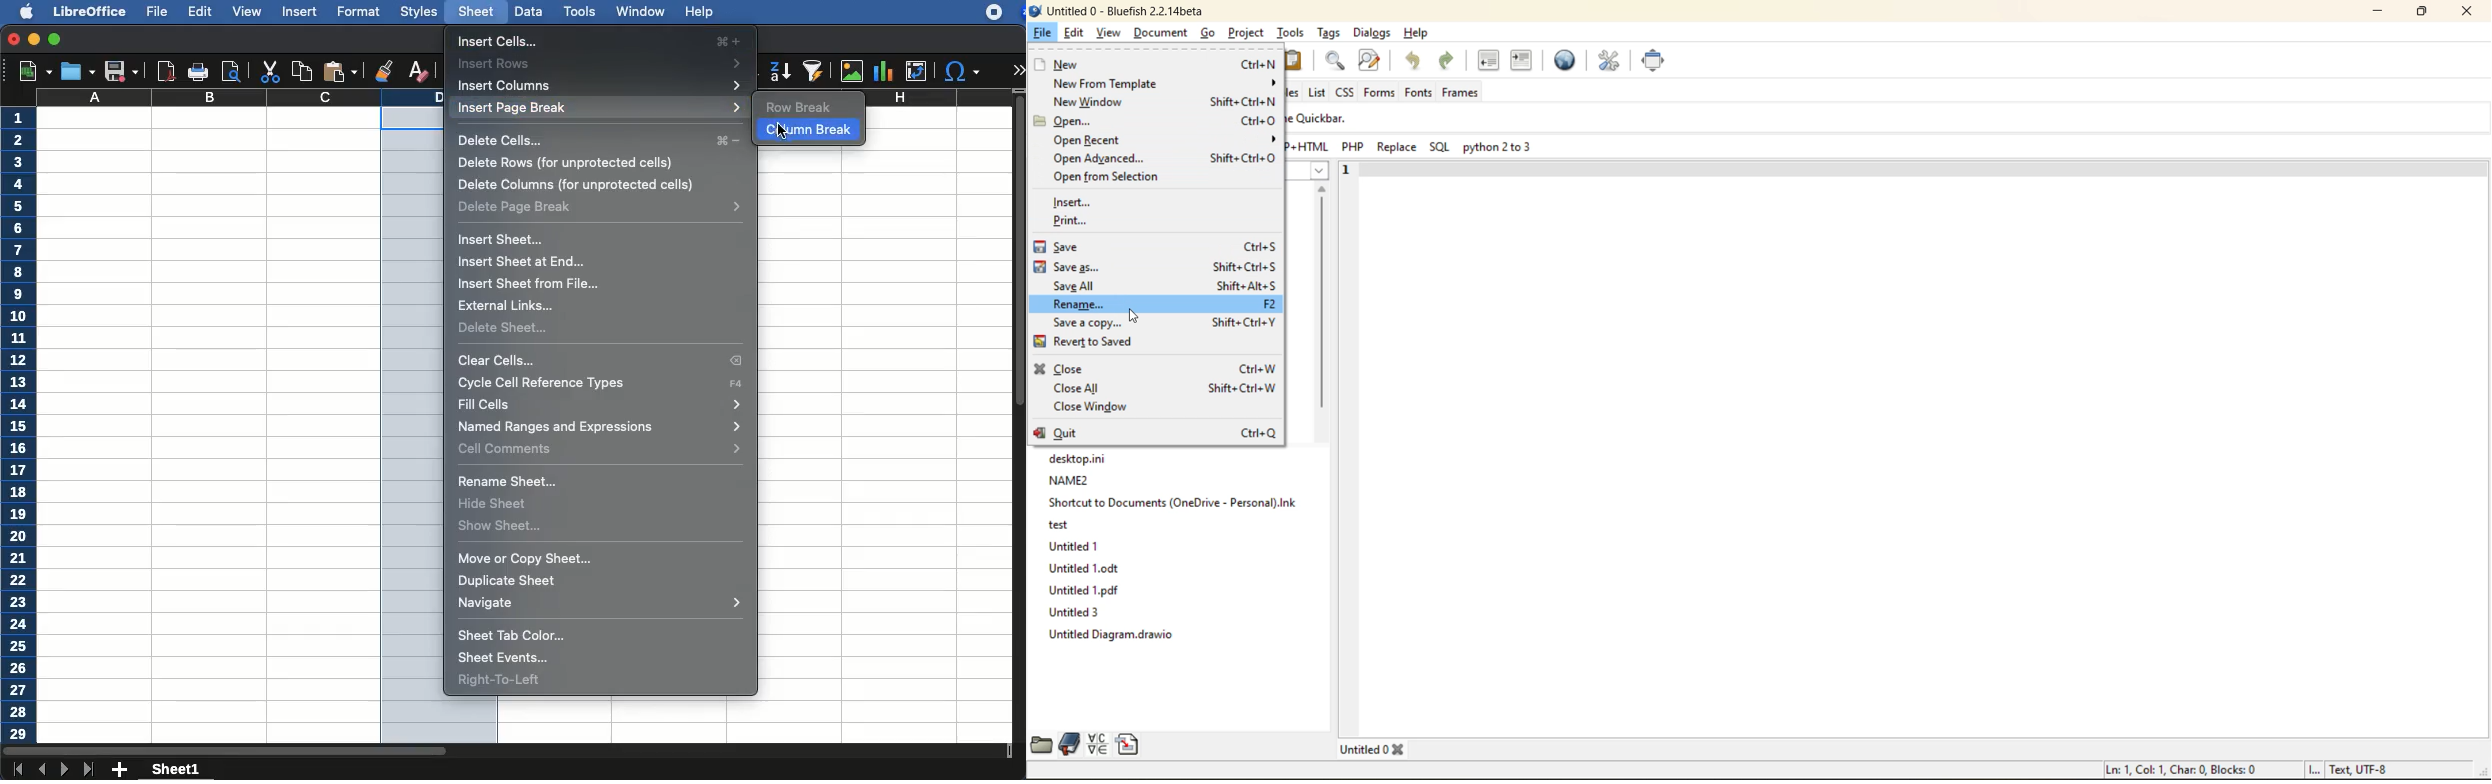 This screenshot has width=2492, height=784. I want to click on right to left, so click(503, 683).